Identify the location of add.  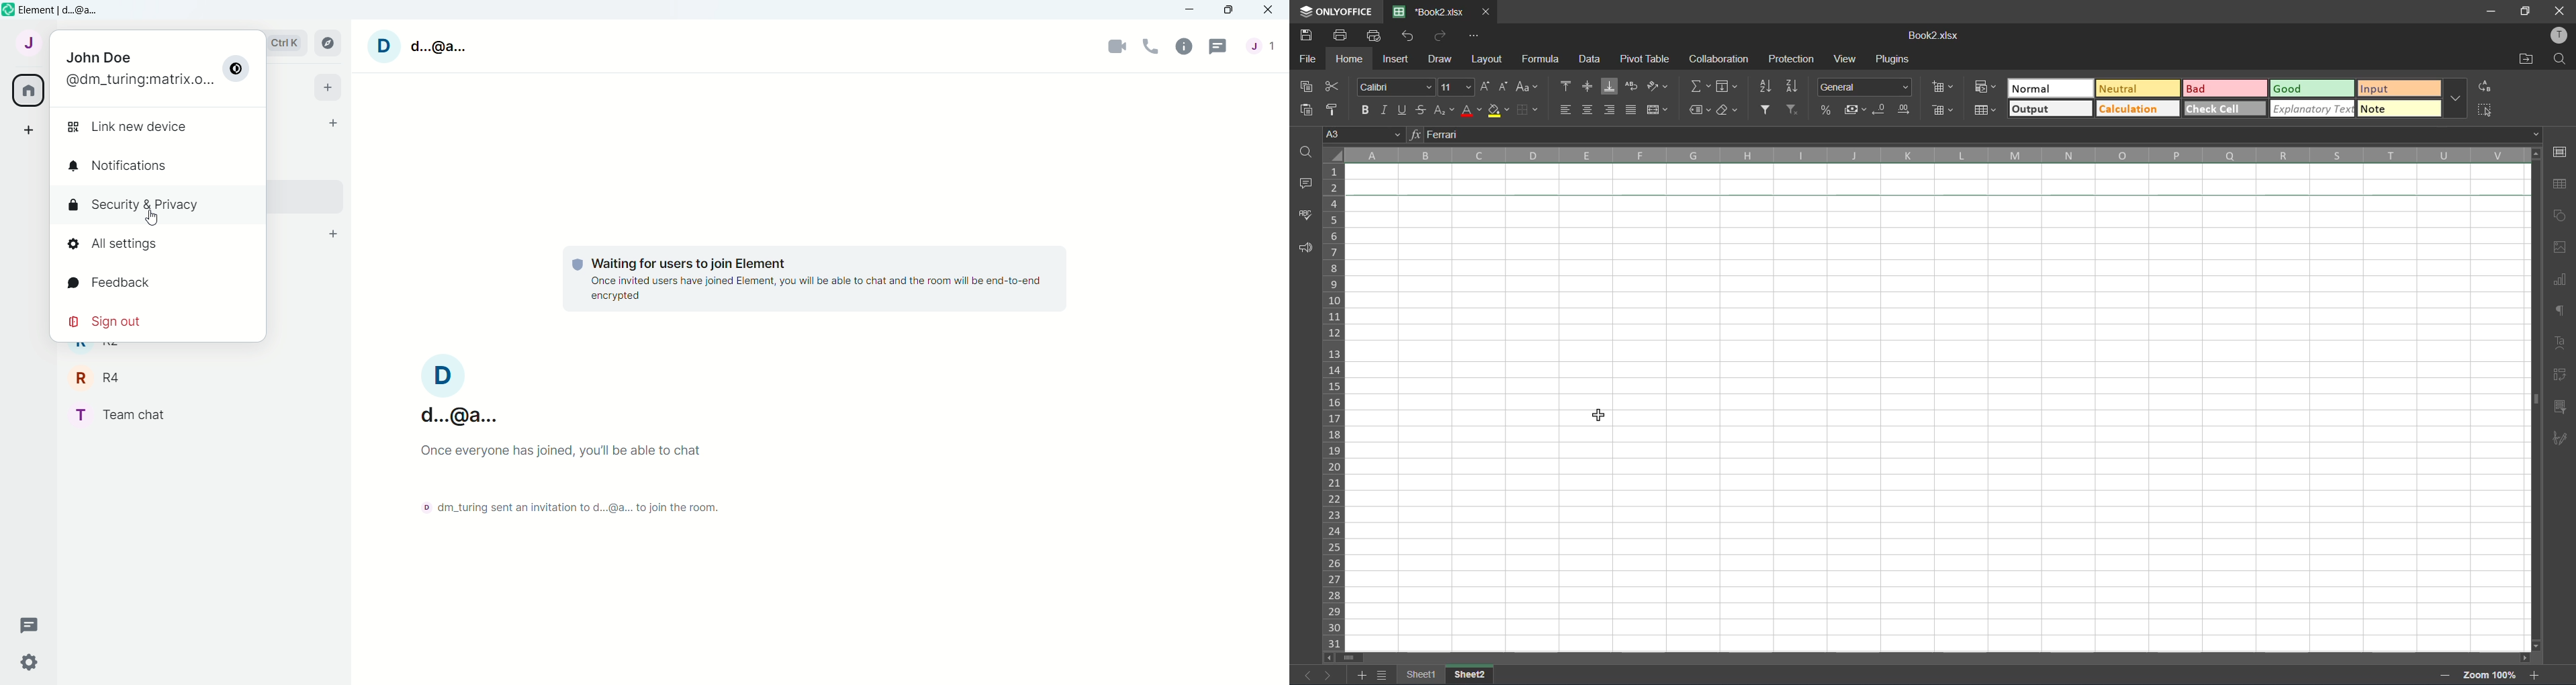
(30, 128).